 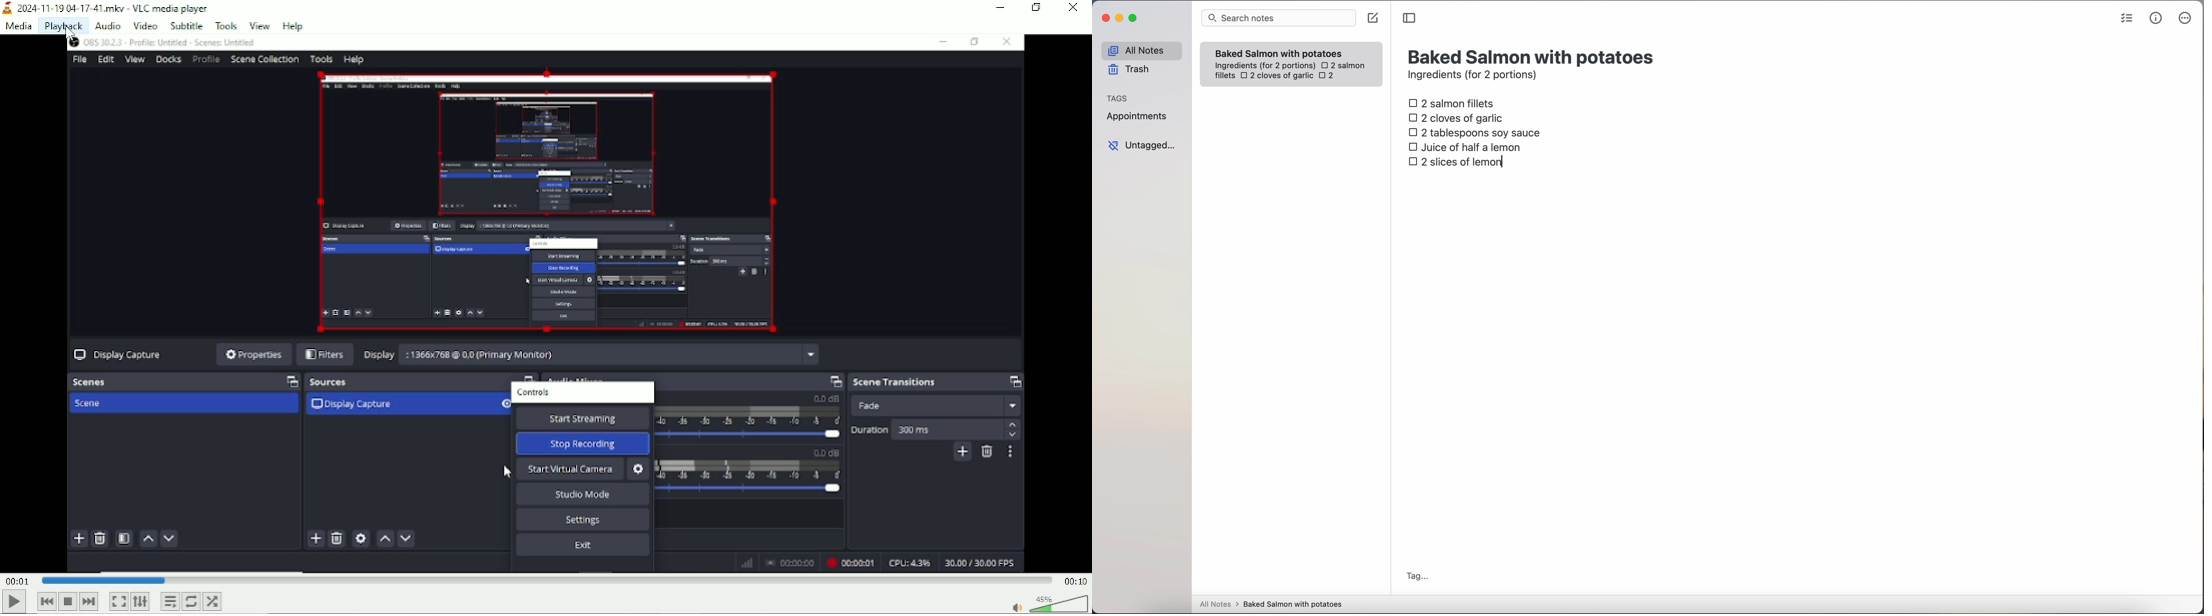 I want to click on 2 salmon, so click(x=1342, y=64).